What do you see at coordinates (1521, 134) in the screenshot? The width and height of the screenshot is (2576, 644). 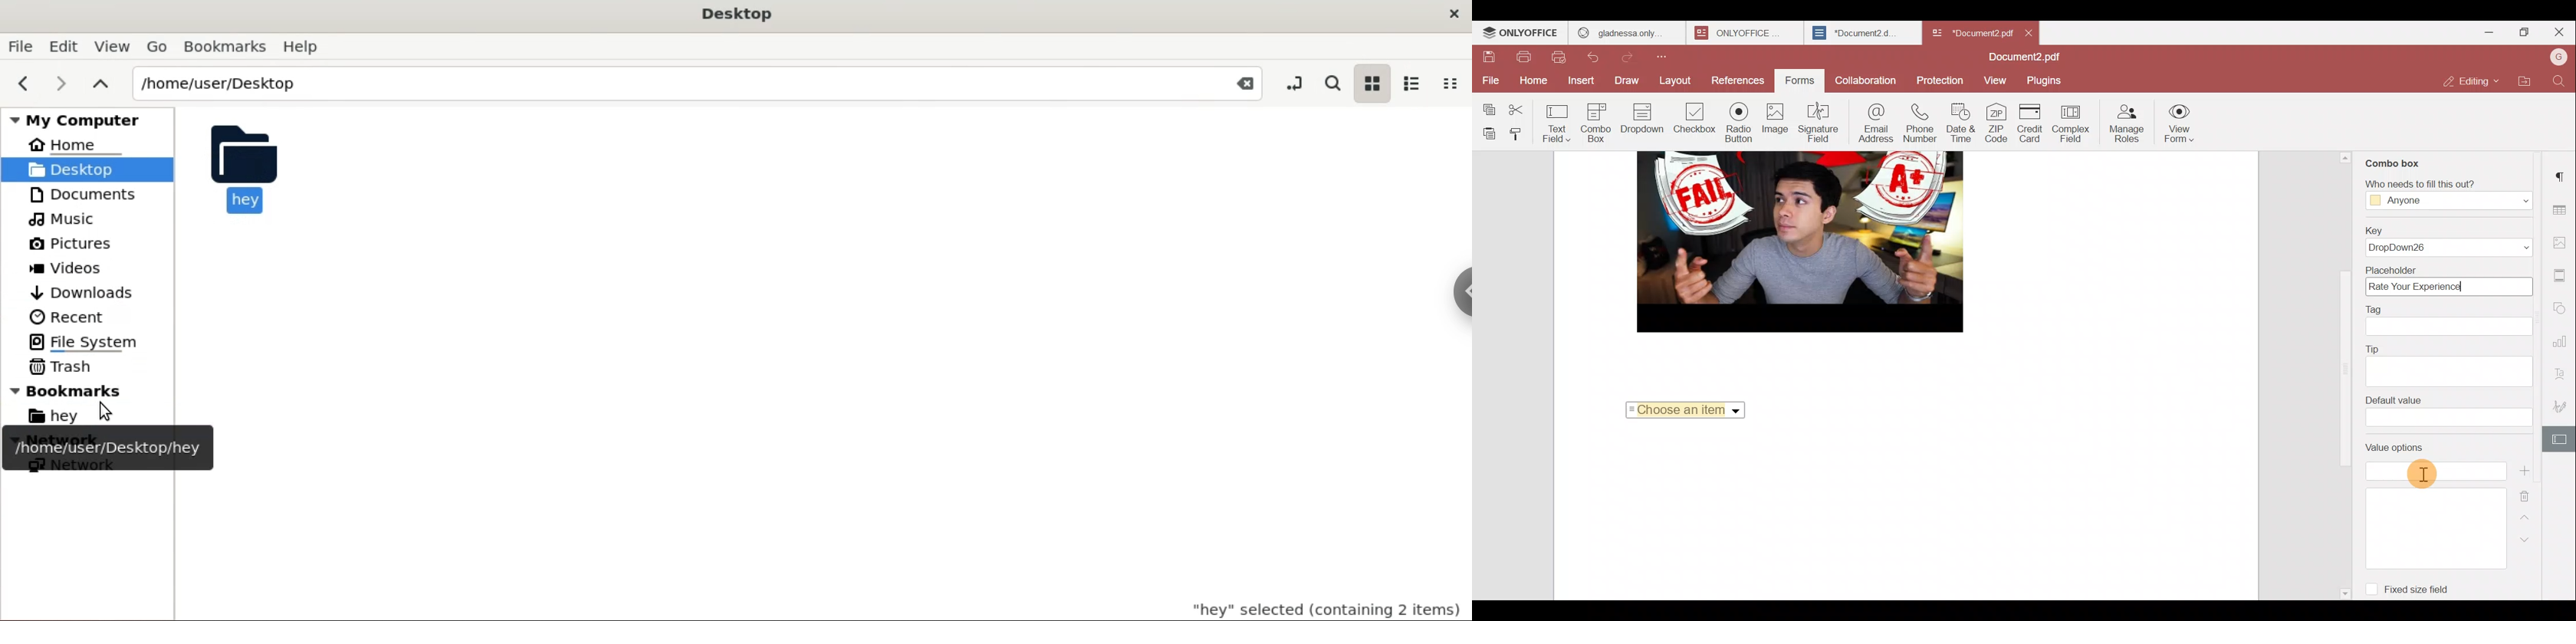 I see `Copy style` at bounding box center [1521, 134].